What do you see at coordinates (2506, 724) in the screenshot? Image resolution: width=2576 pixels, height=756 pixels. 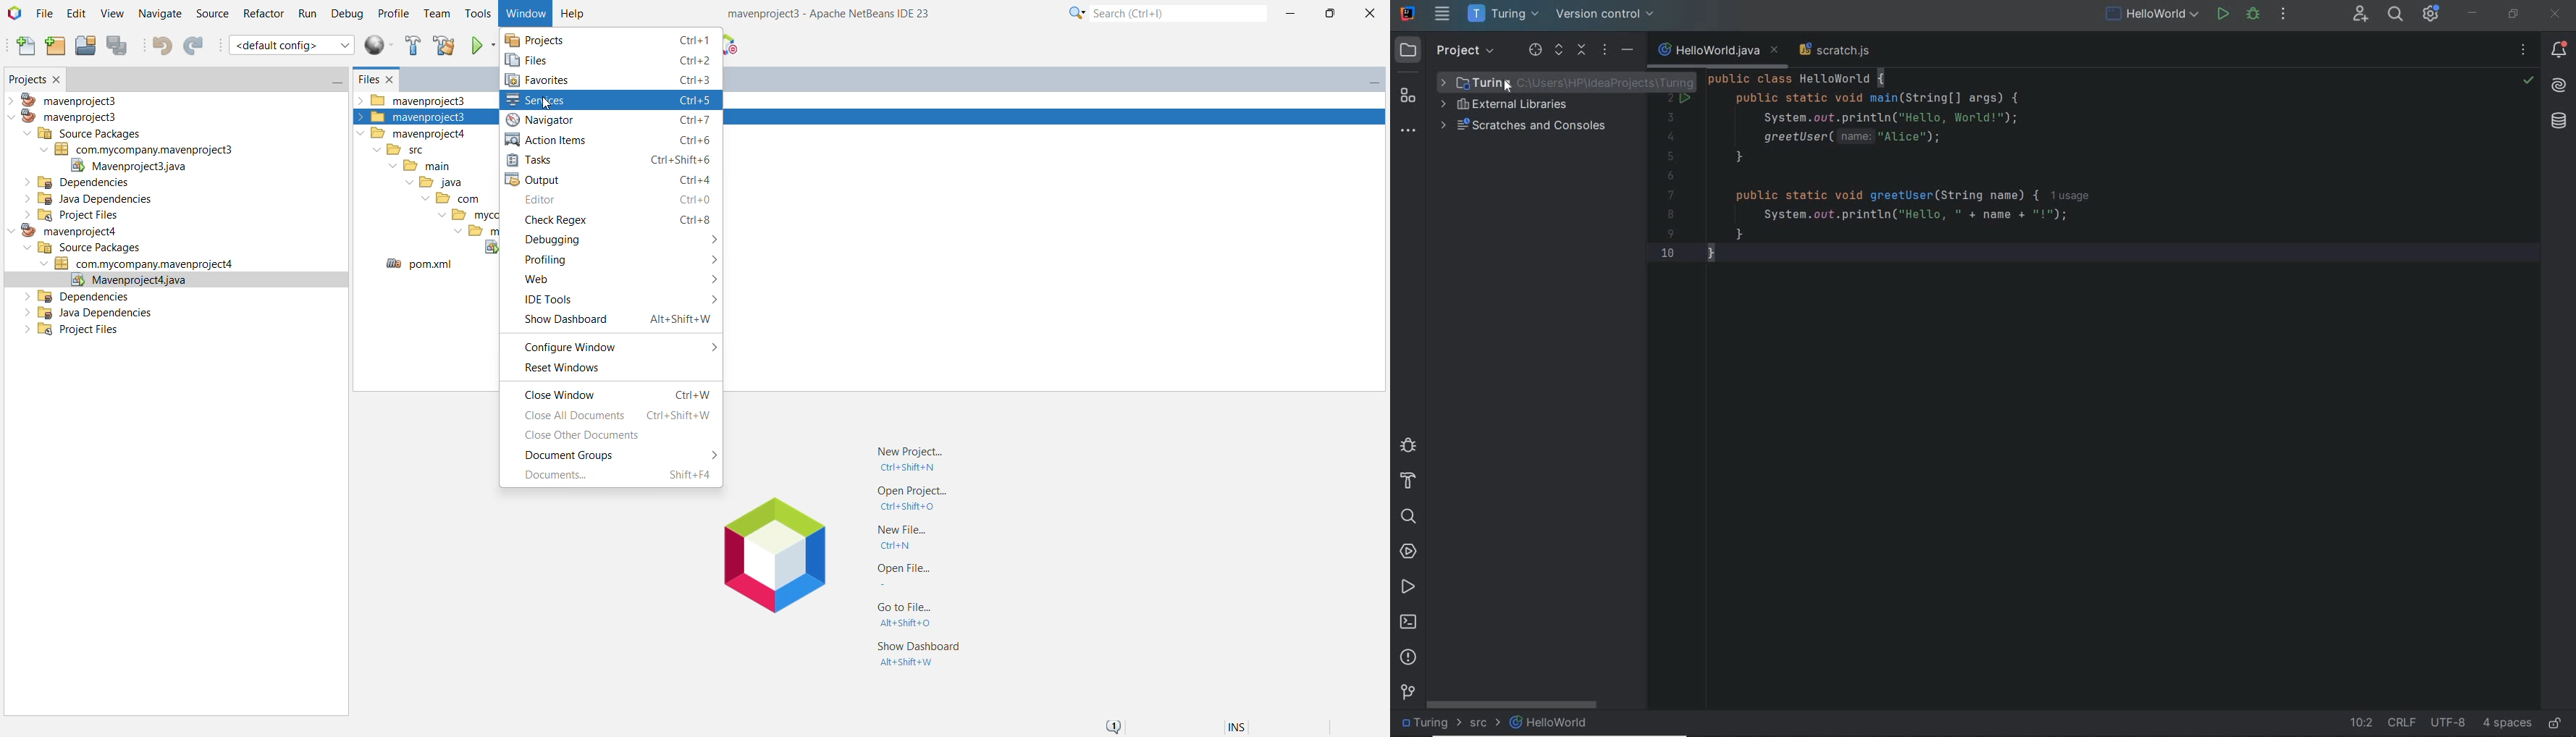 I see `indent` at bounding box center [2506, 724].